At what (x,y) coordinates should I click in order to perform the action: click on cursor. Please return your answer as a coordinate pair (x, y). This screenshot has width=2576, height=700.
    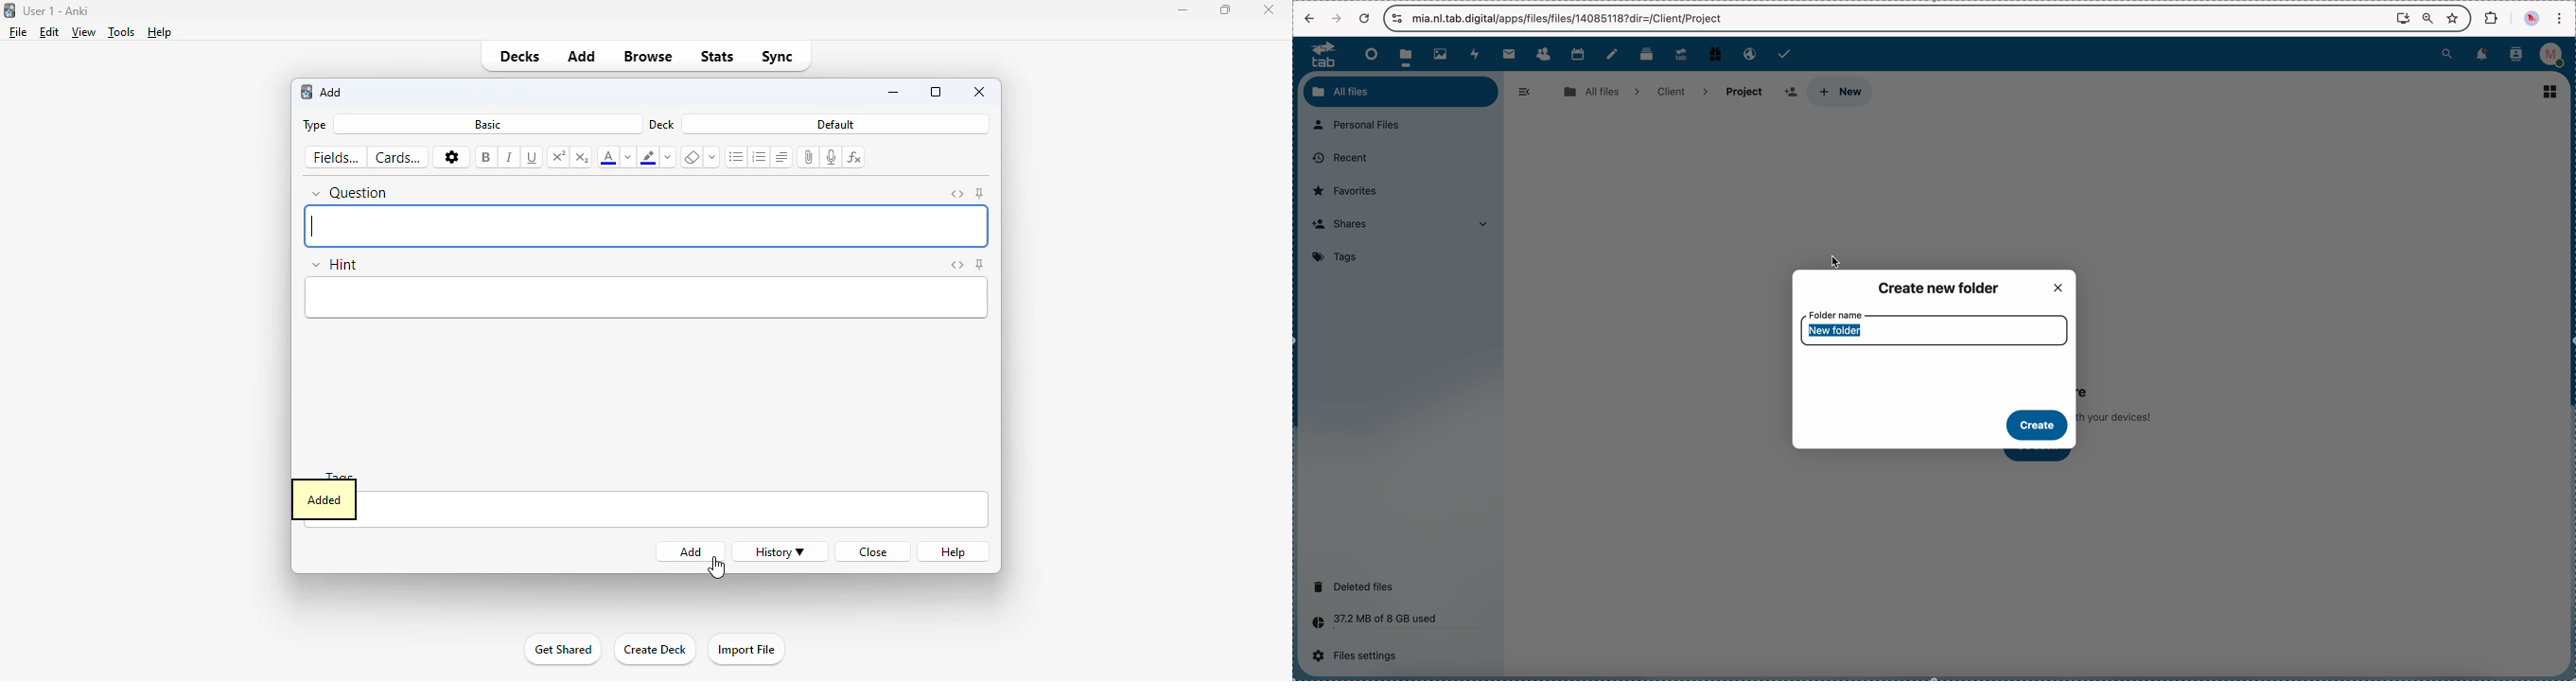
    Looking at the image, I should click on (1843, 260).